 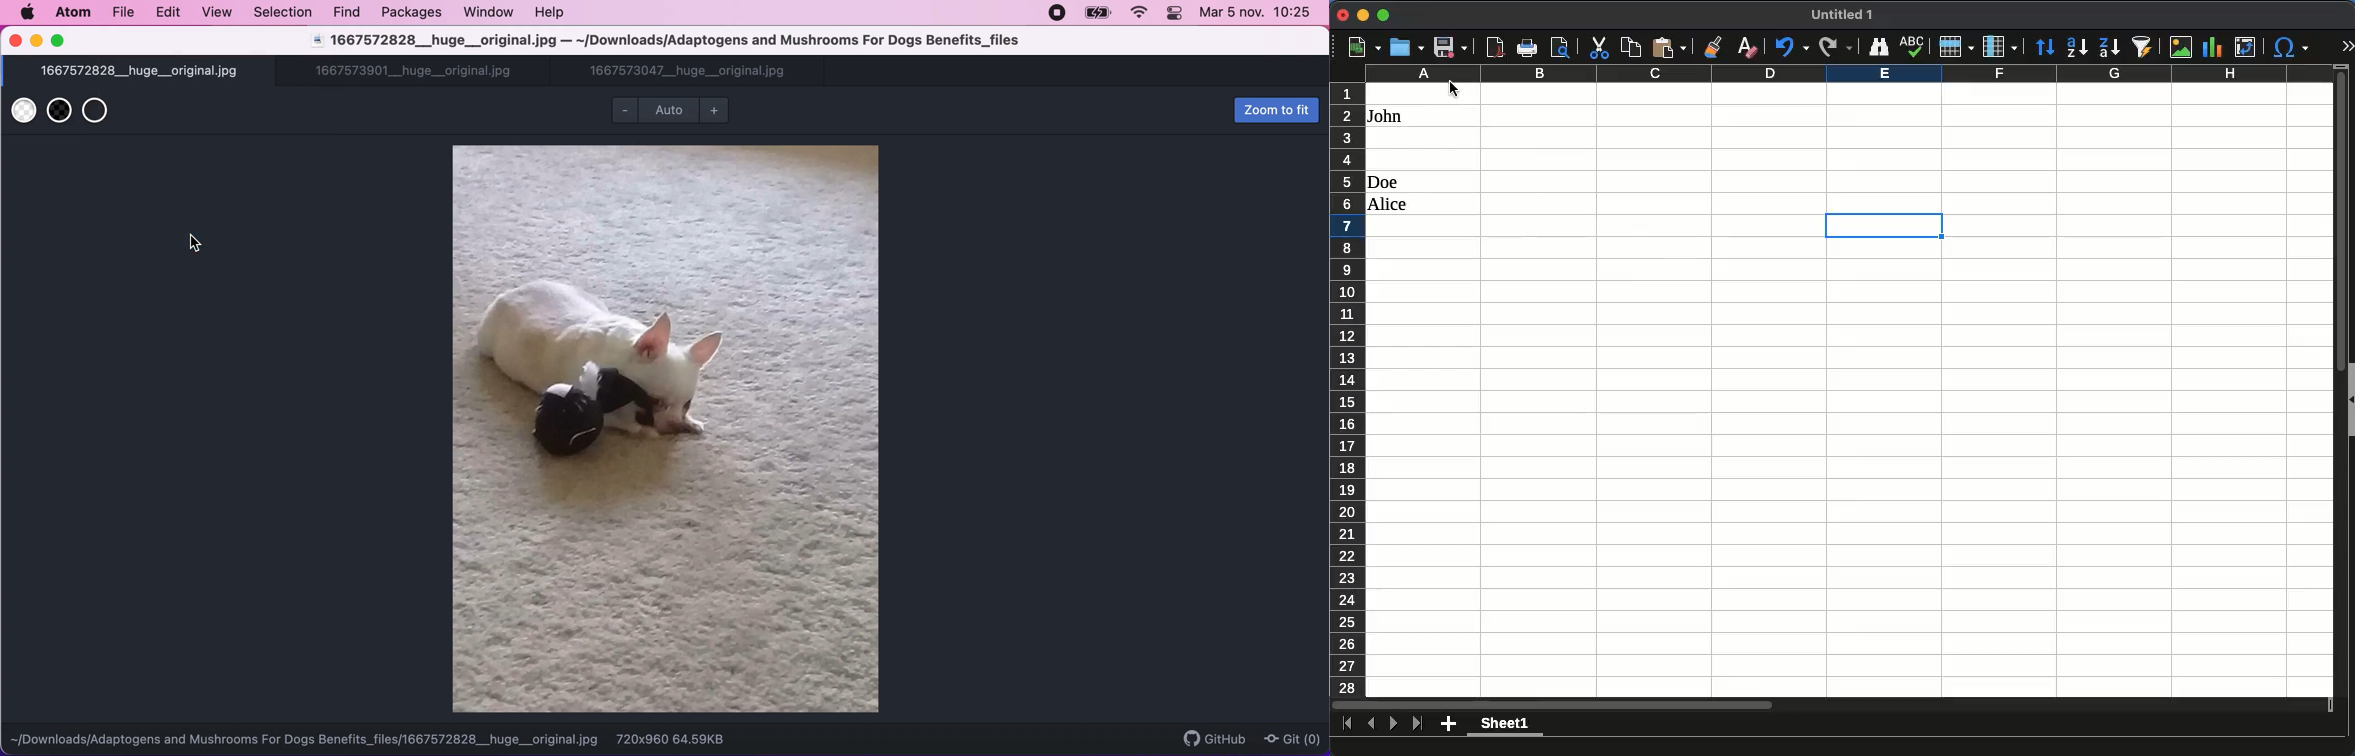 I want to click on special character, so click(x=2290, y=49).